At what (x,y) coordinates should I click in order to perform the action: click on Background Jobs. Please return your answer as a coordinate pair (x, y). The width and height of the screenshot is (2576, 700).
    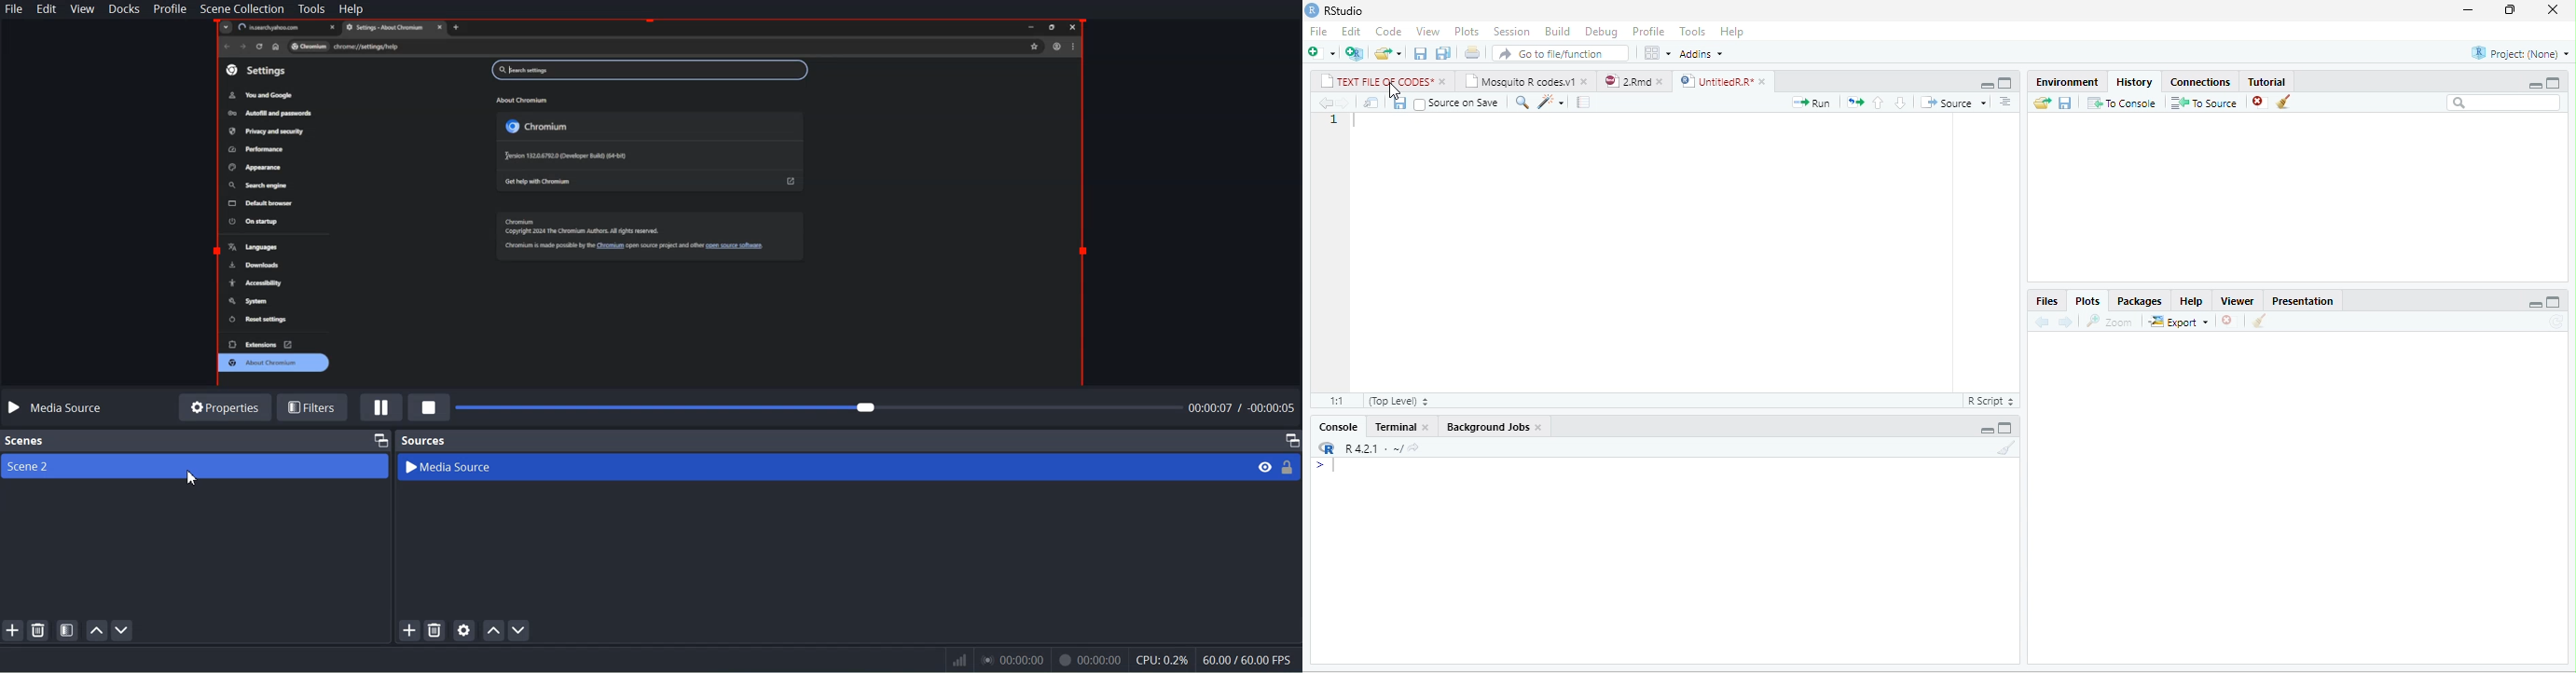
    Looking at the image, I should click on (1486, 426).